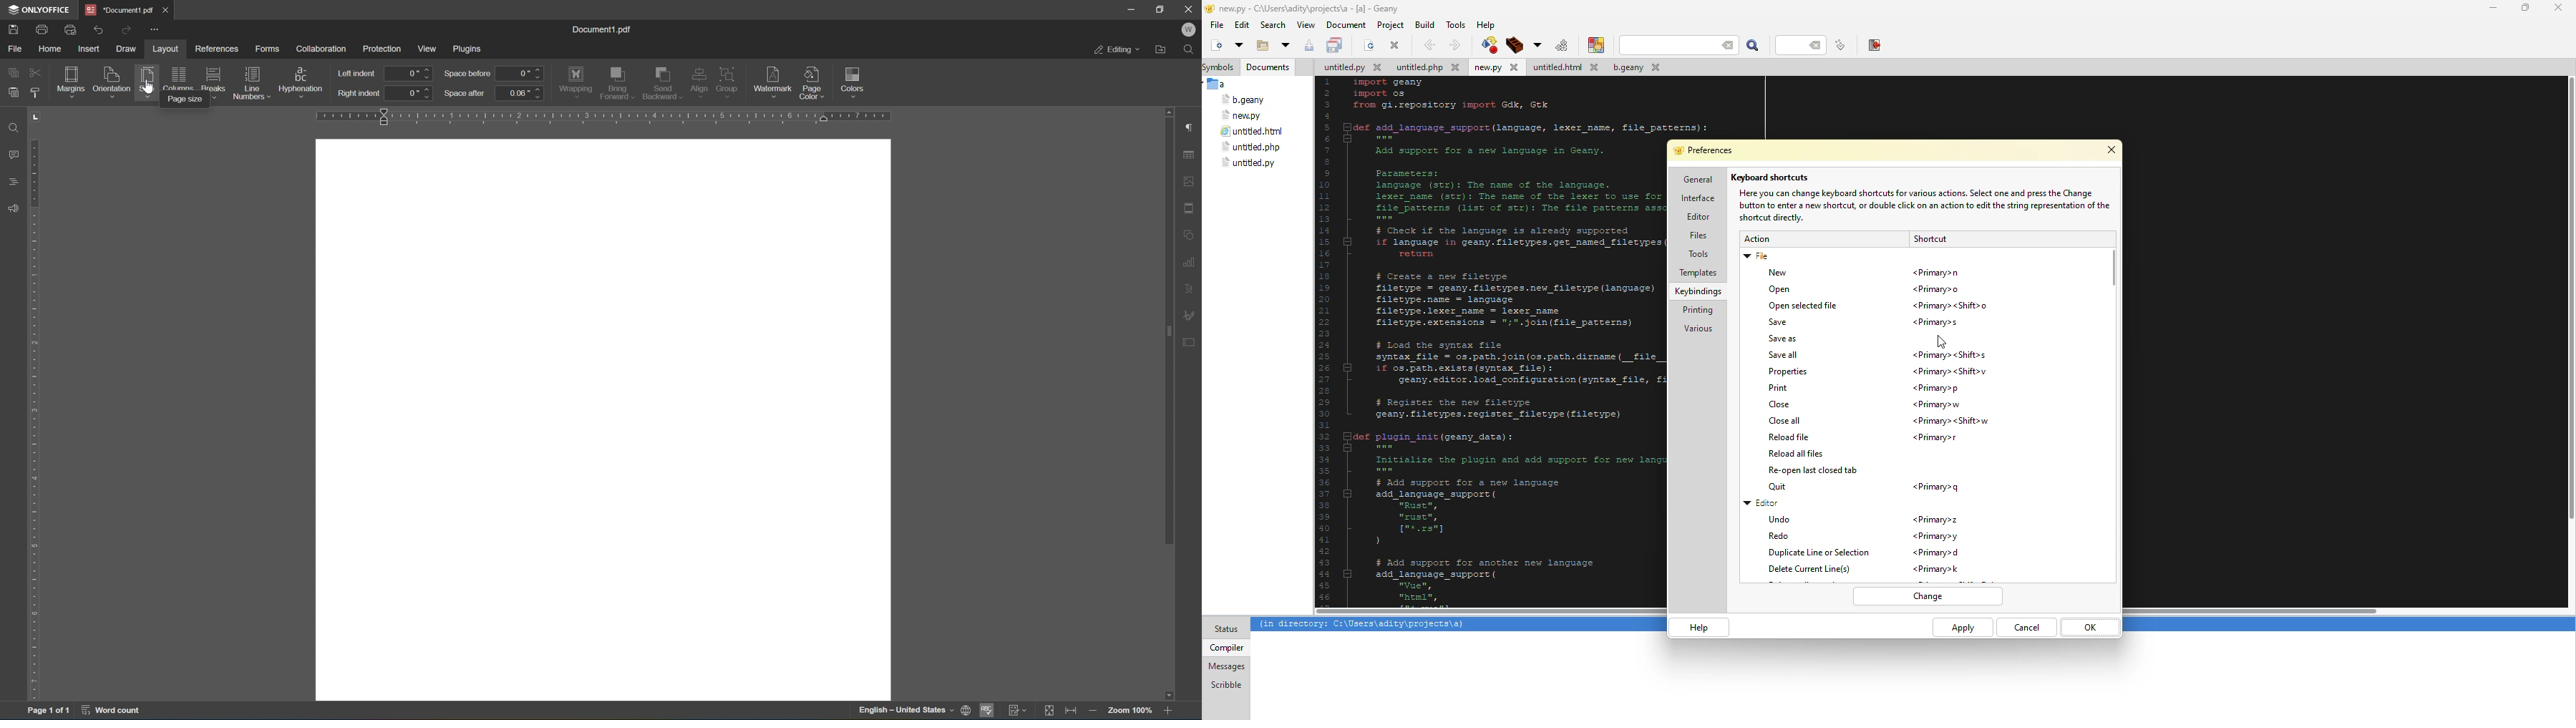  What do you see at coordinates (71, 29) in the screenshot?
I see `print preview` at bounding box center [71, 29].